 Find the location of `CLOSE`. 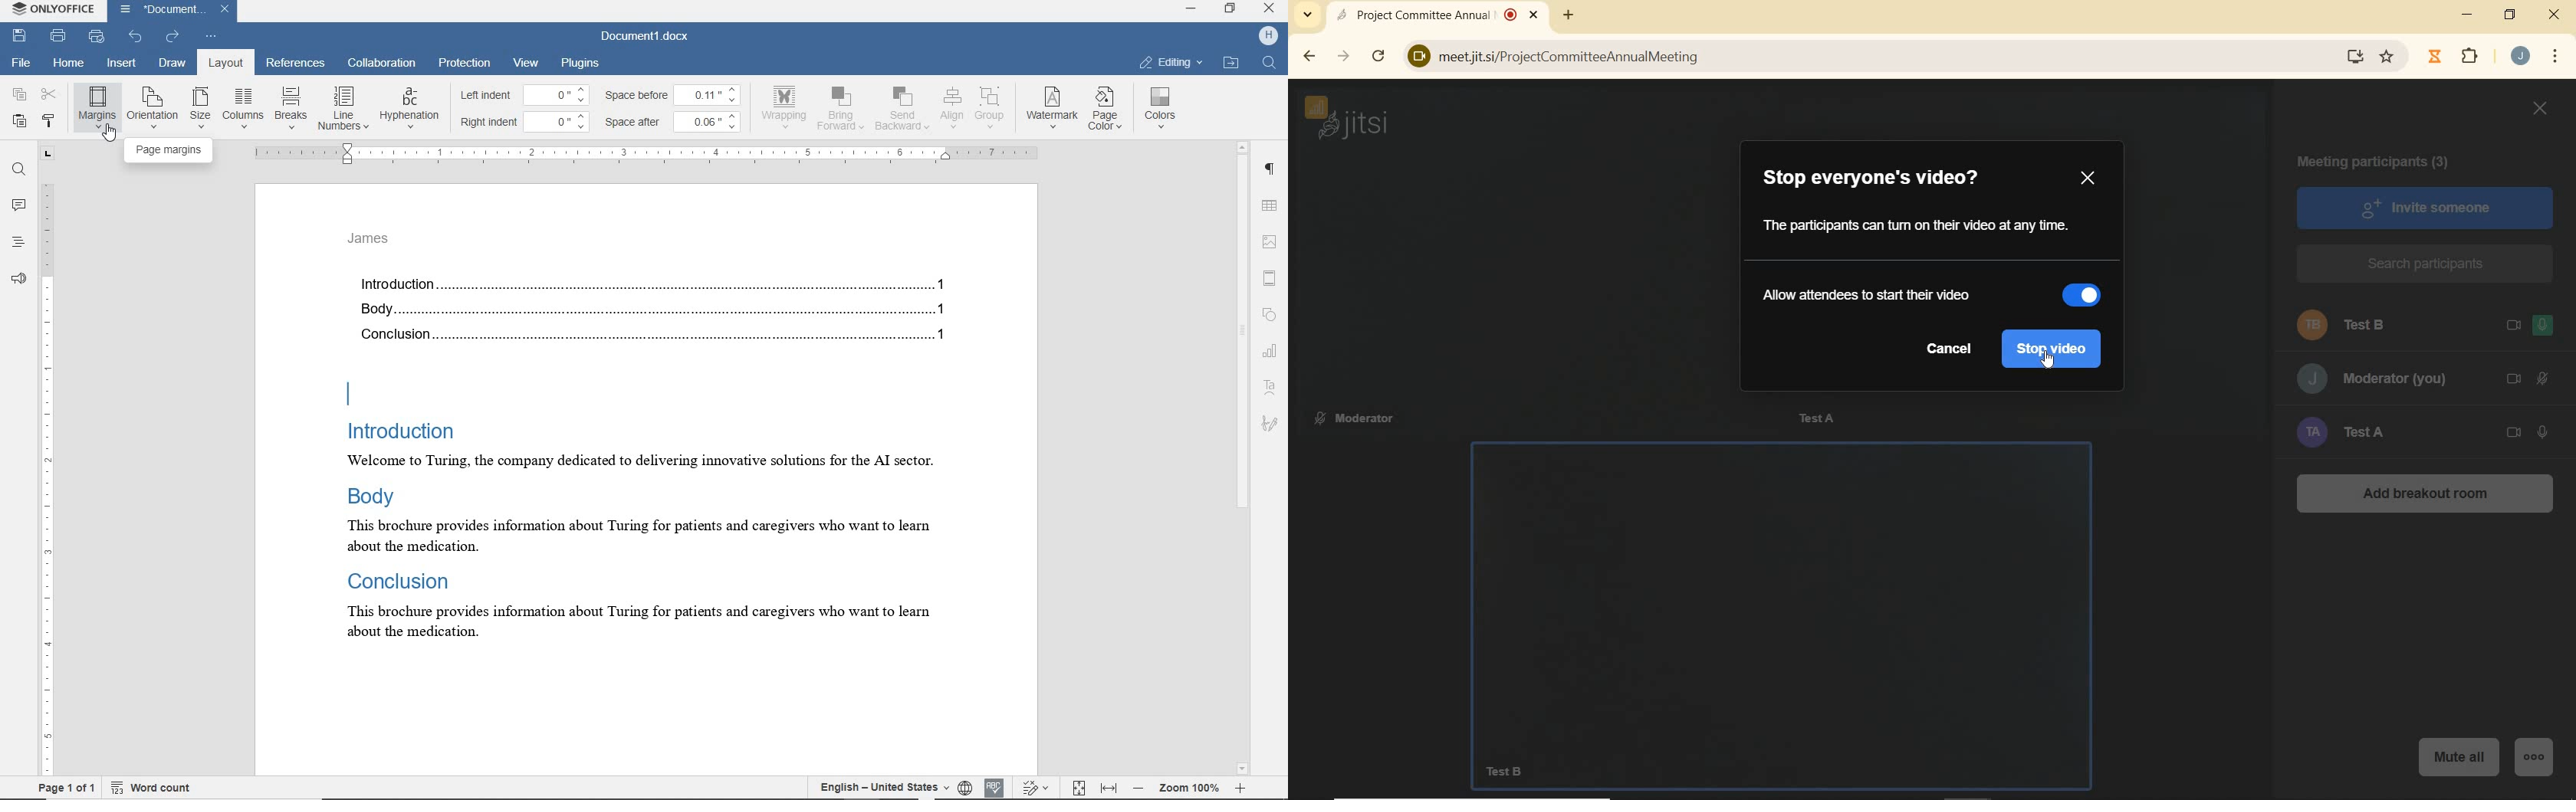

CLOSE is located at coordinates (2091, 180).